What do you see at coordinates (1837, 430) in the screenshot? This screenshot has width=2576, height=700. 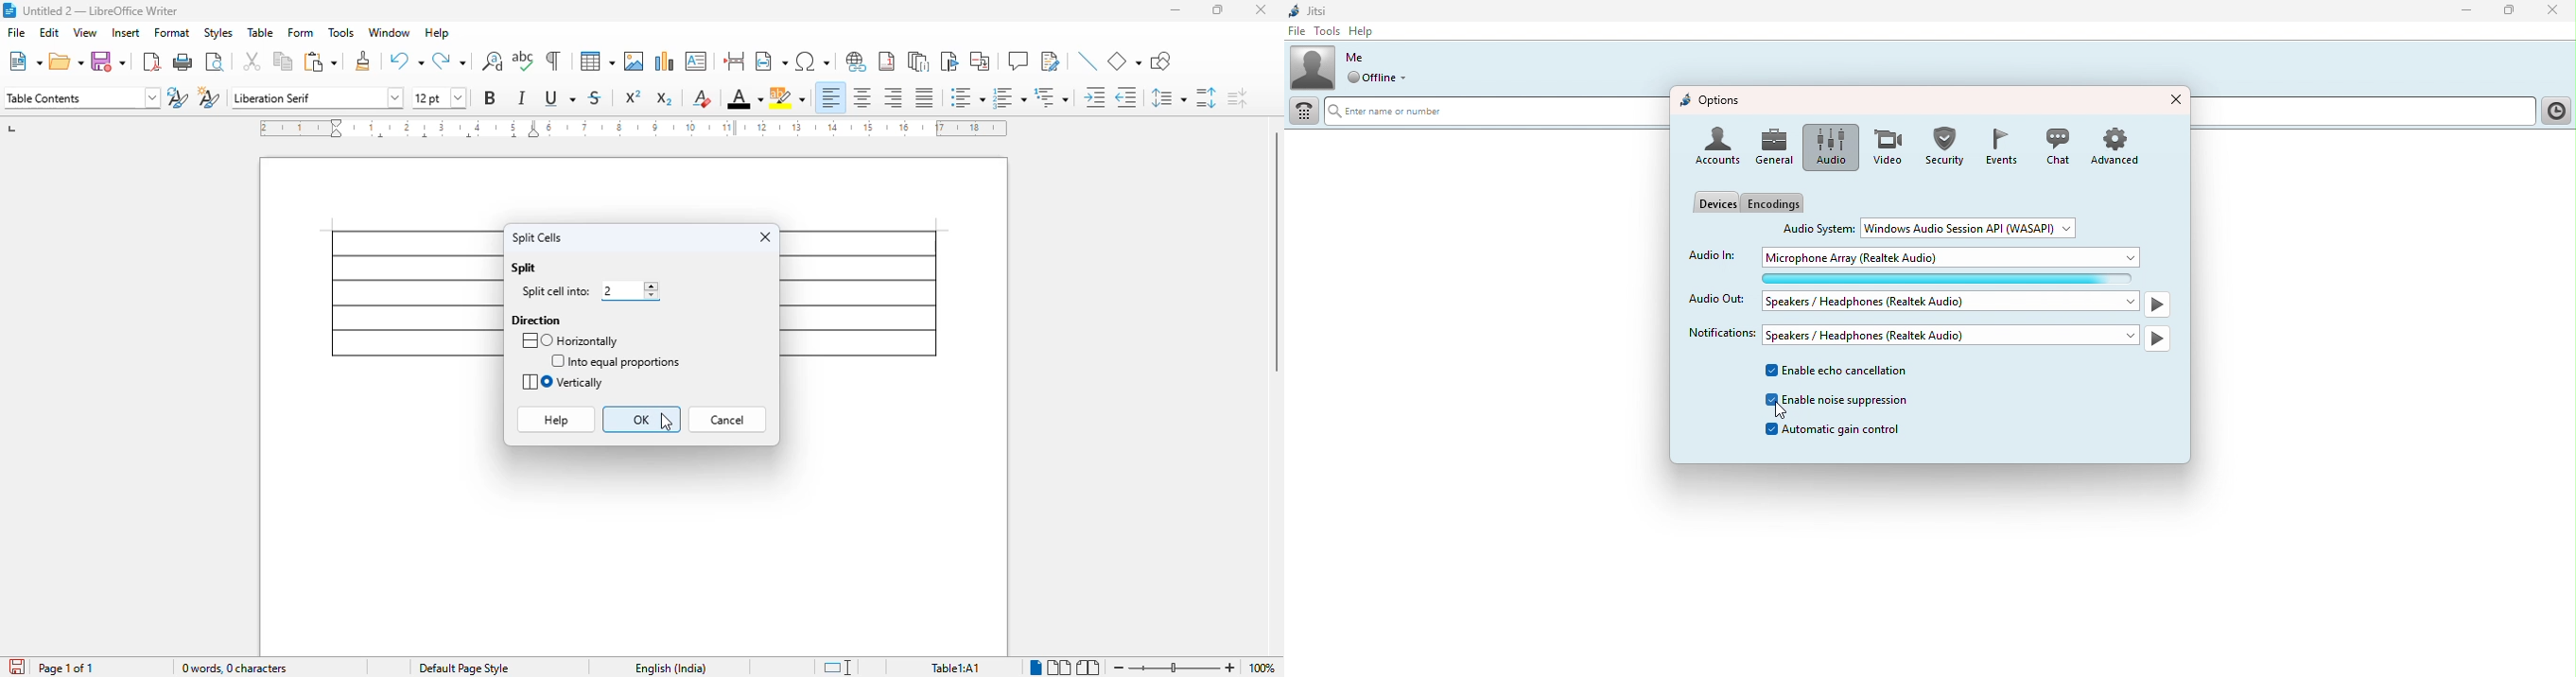 I see `Automatic gain control` at bounding box center [1837, 430].